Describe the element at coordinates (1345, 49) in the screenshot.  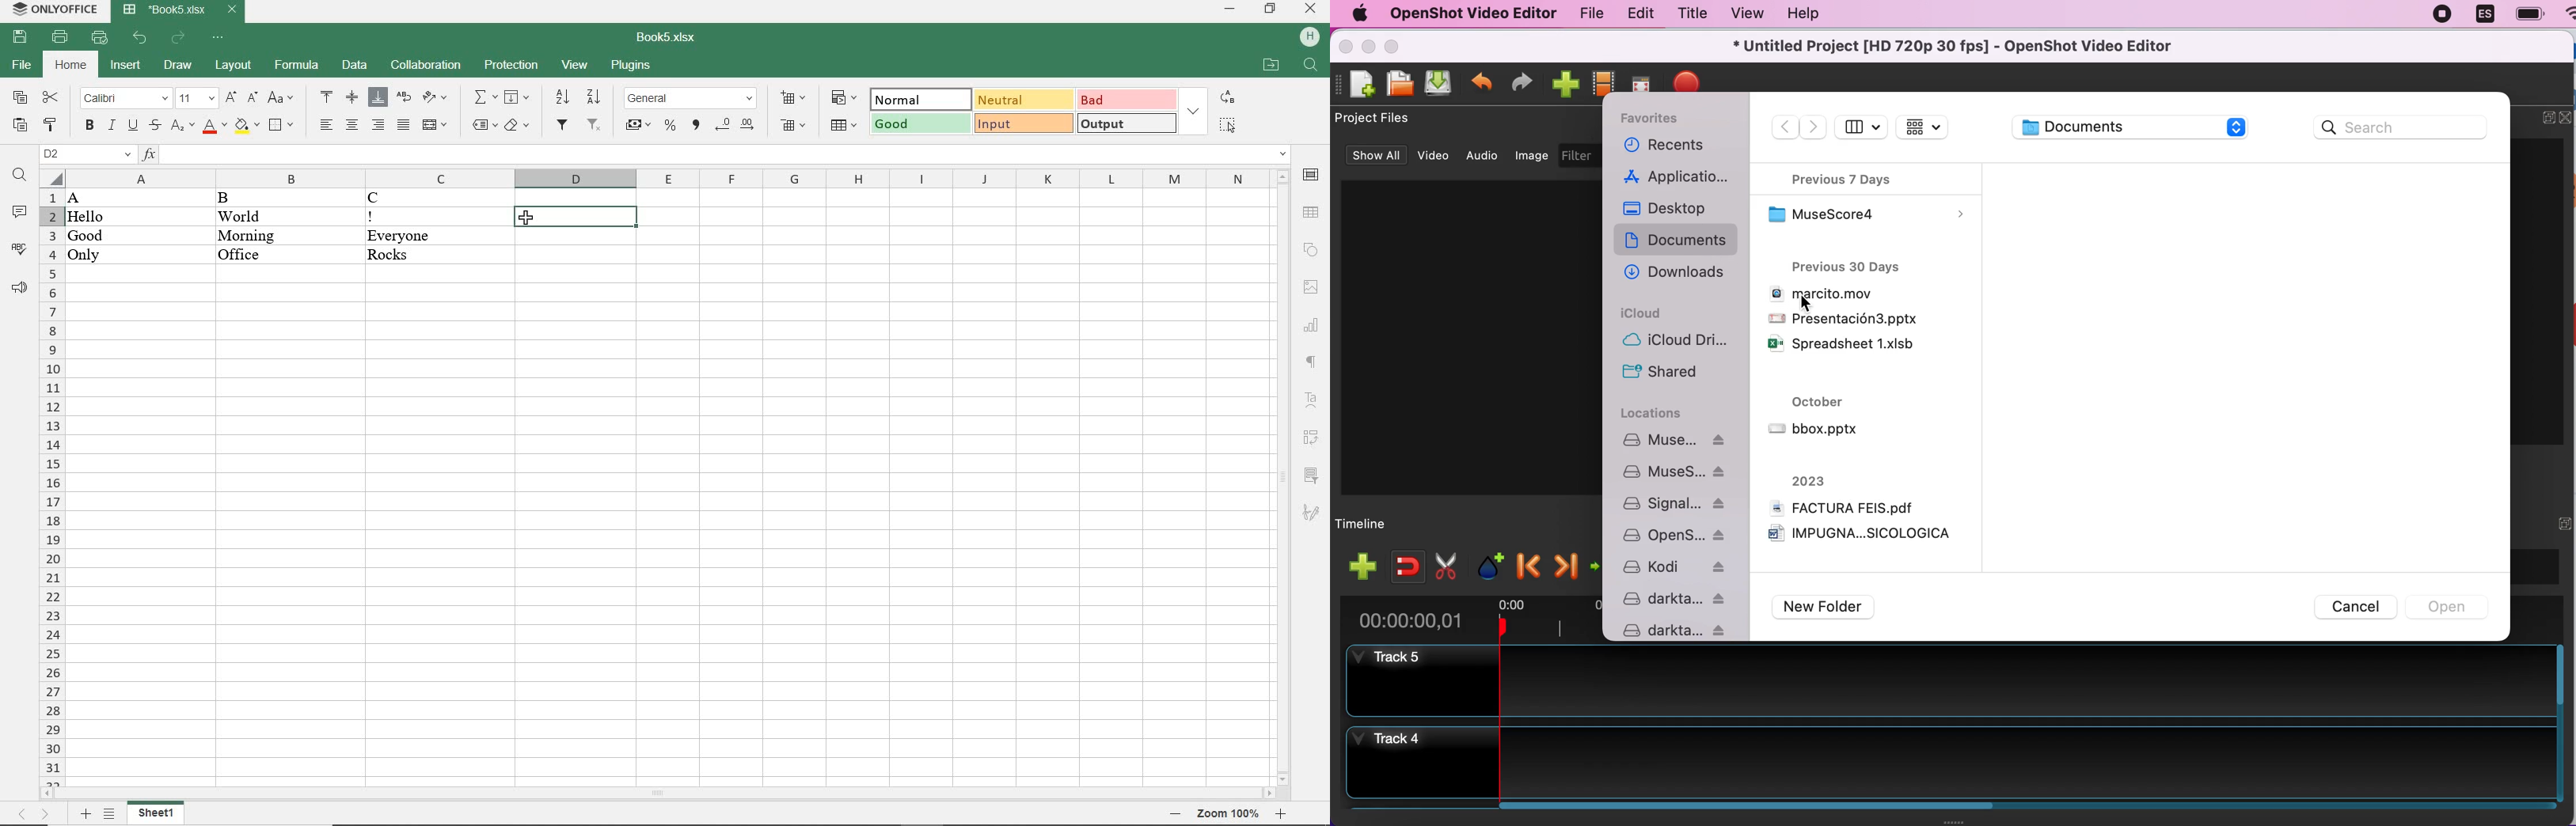
I see `close` at that location.